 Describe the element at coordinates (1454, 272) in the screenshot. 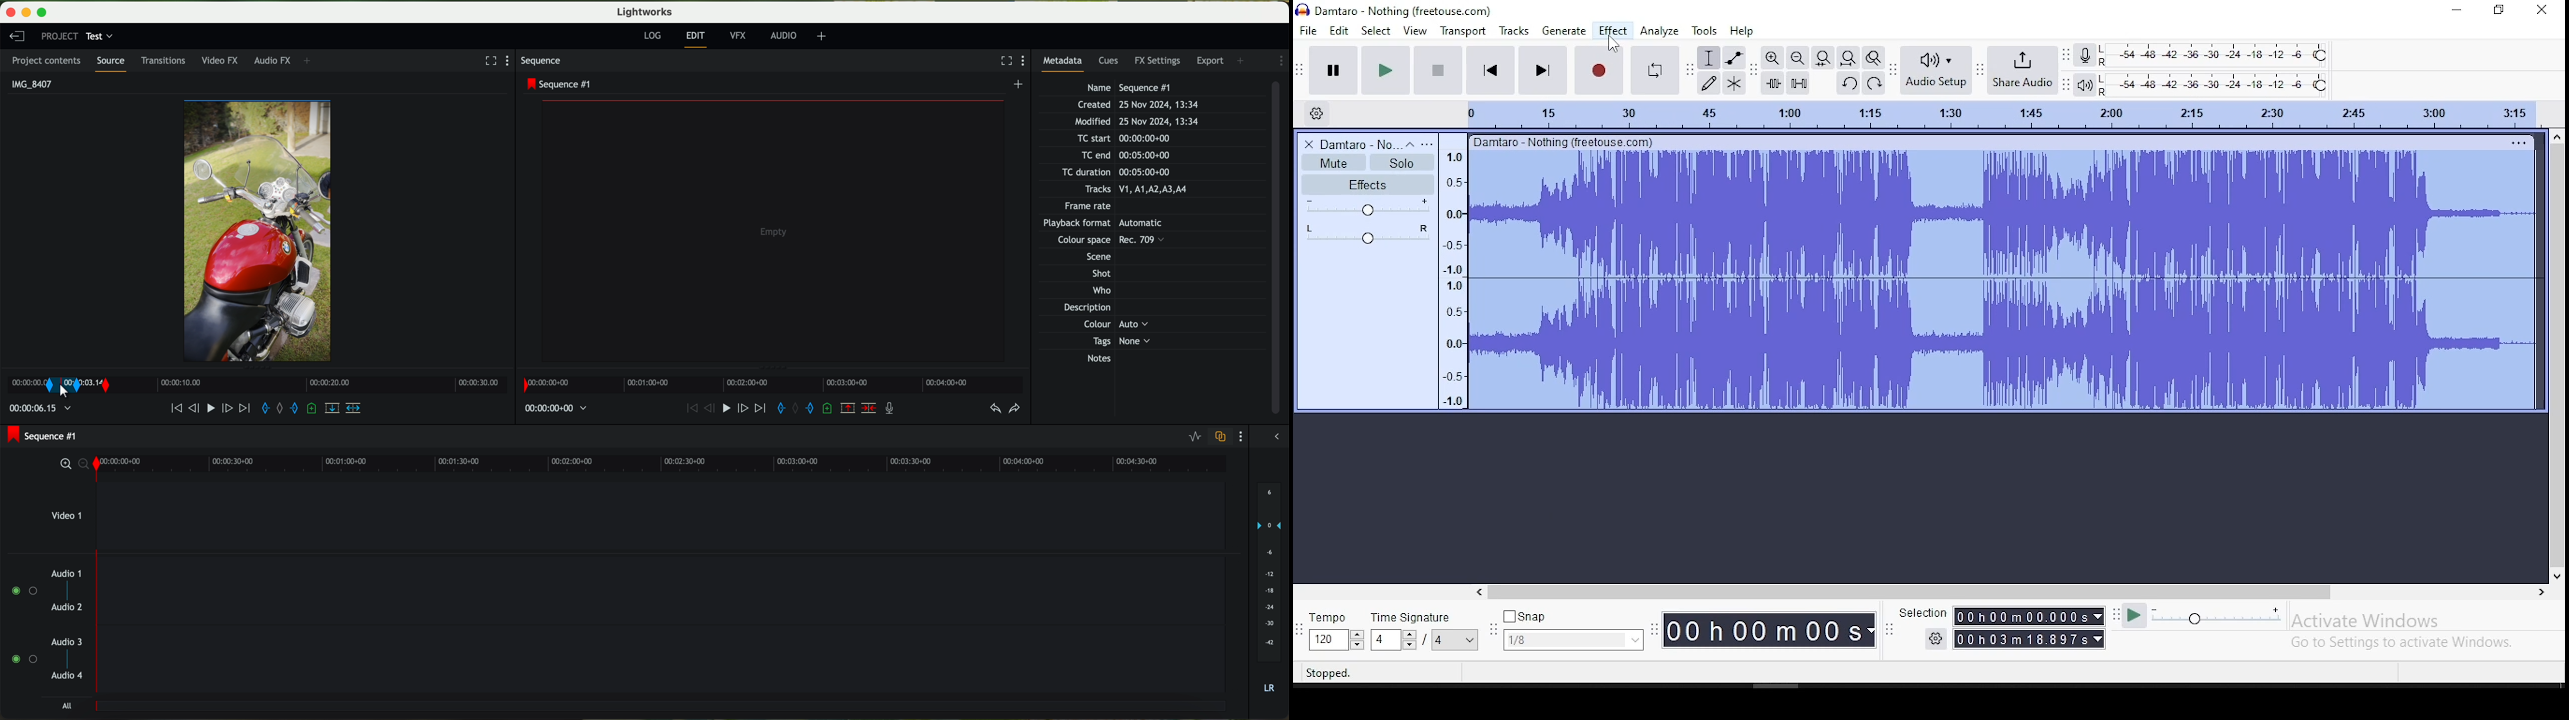

I see `amplitude` at that location.